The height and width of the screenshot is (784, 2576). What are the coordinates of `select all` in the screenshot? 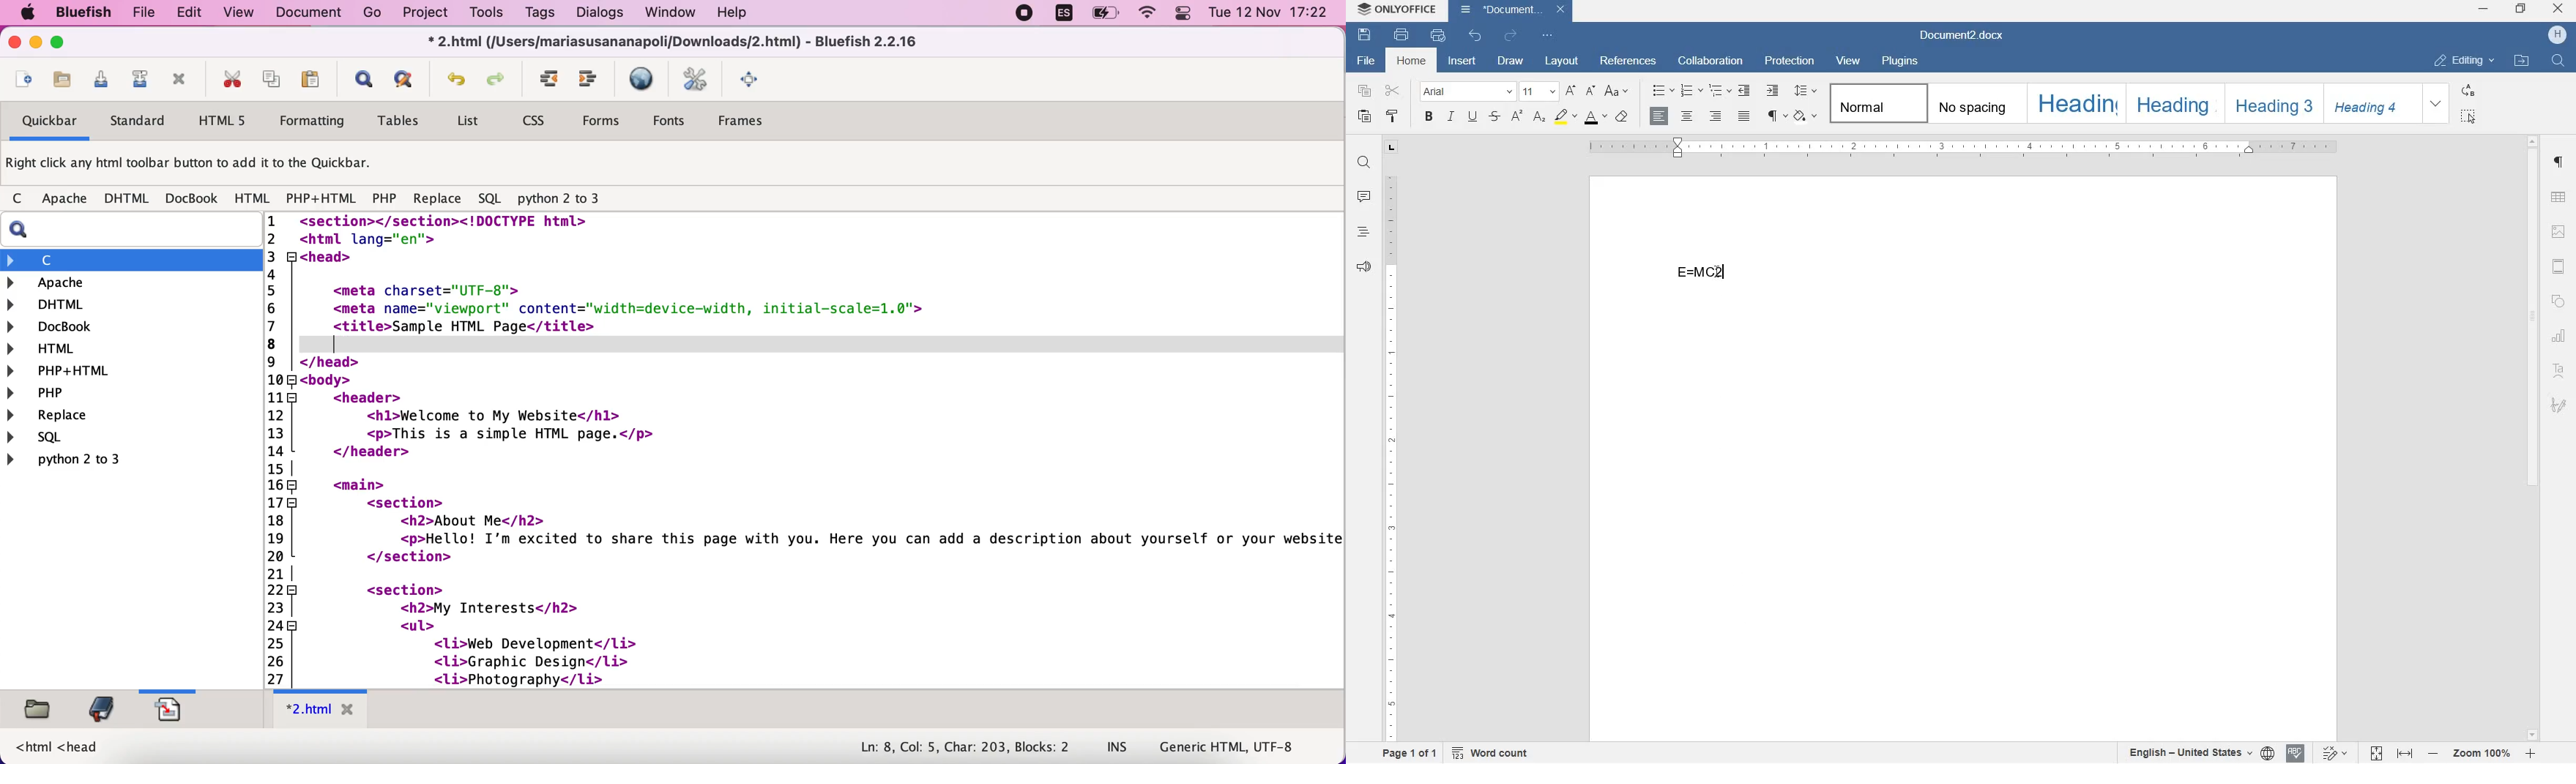 It's located at (2471, 115).